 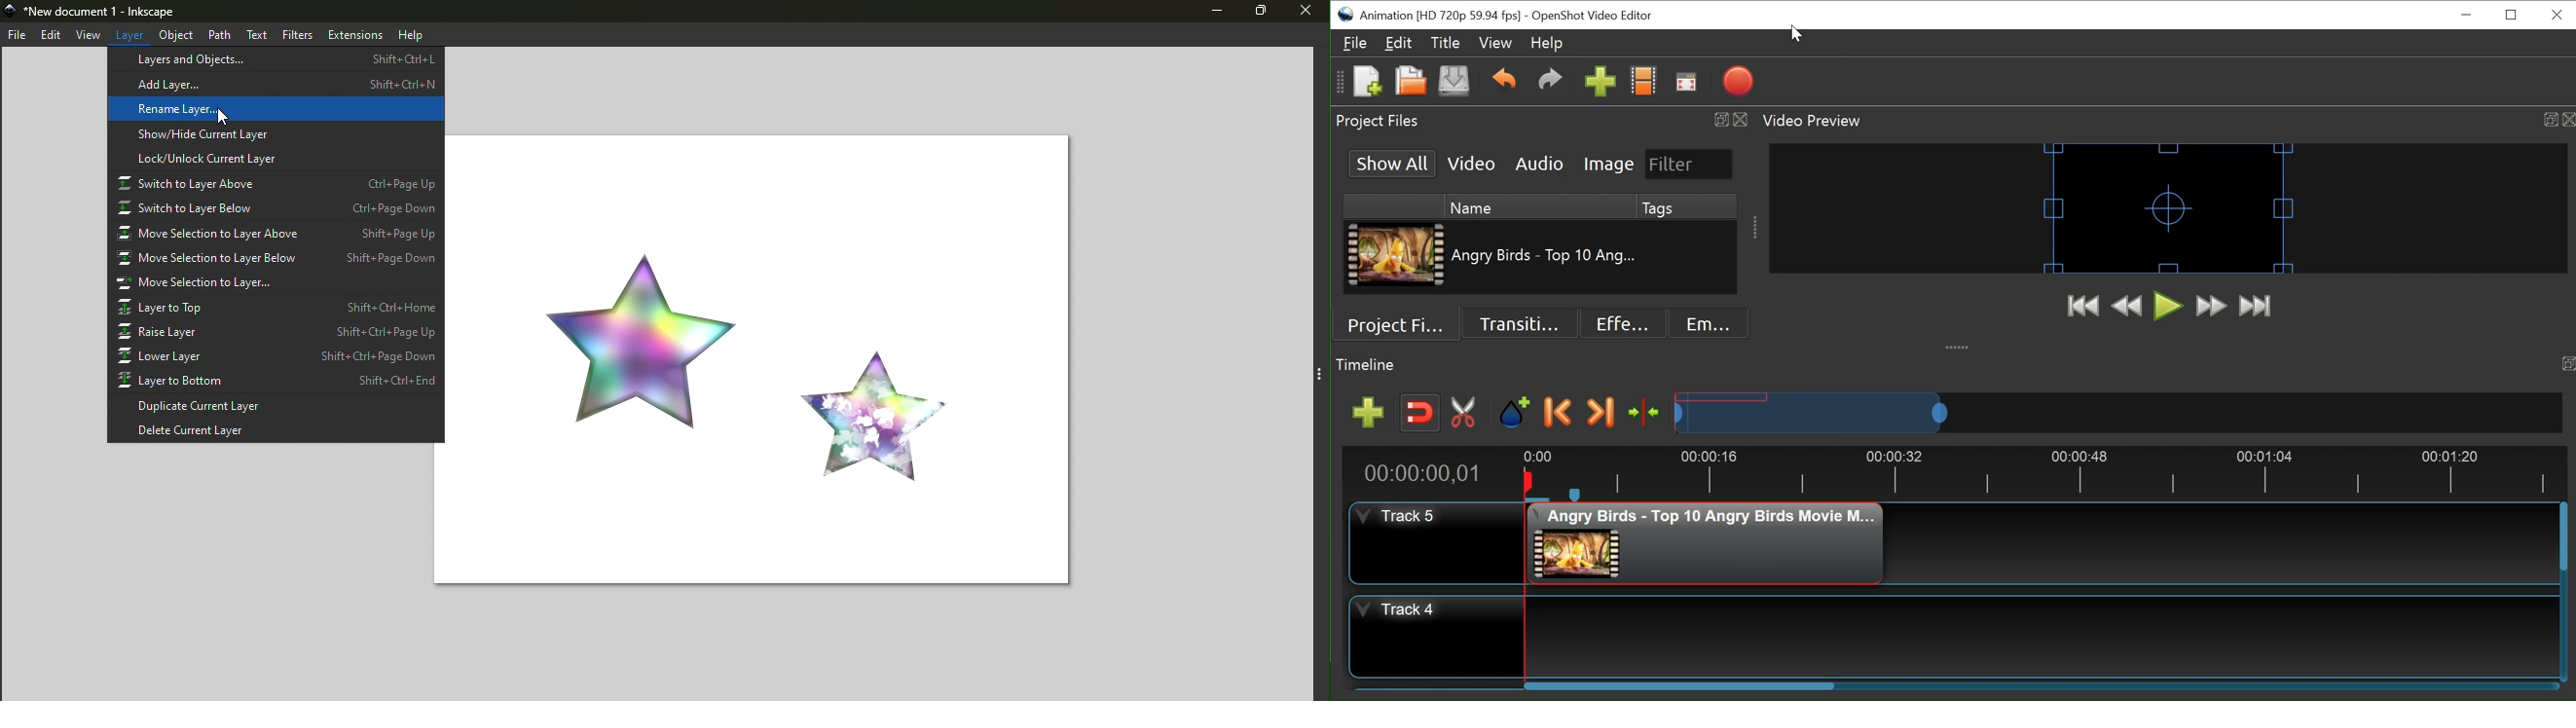 I want to click on Track Header, so click(x=1437, y=639).